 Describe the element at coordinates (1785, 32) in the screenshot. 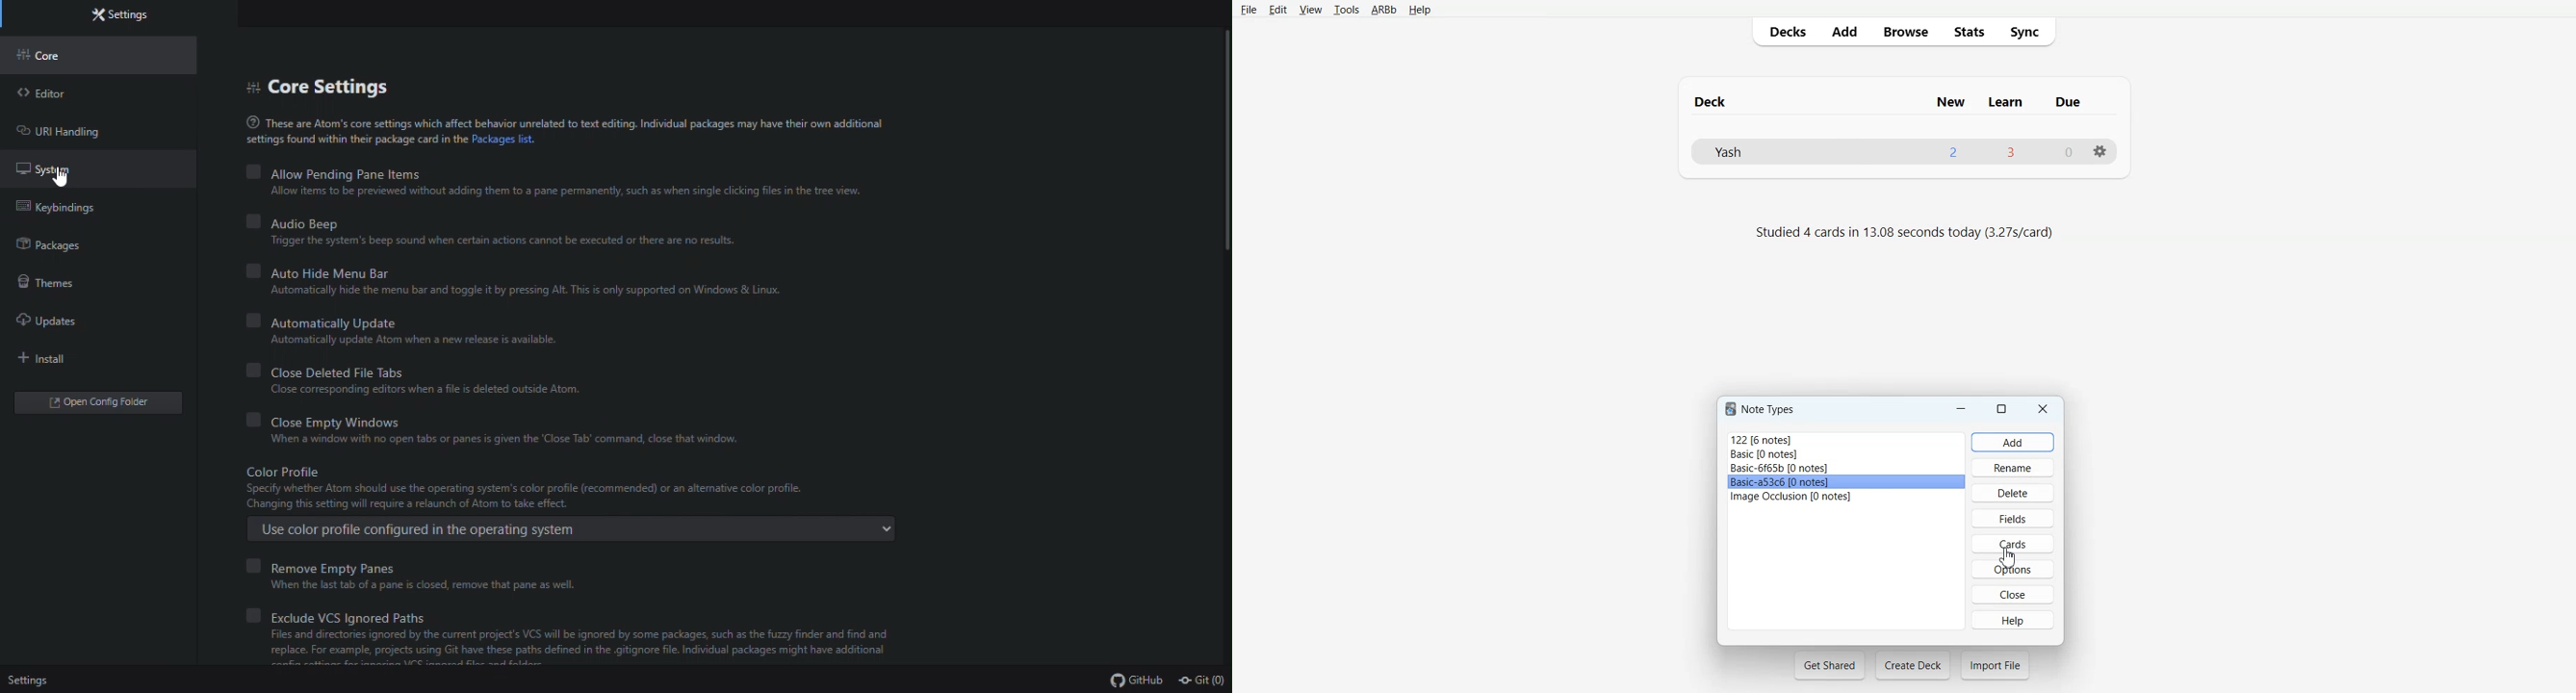

I see `Decks` at that location.